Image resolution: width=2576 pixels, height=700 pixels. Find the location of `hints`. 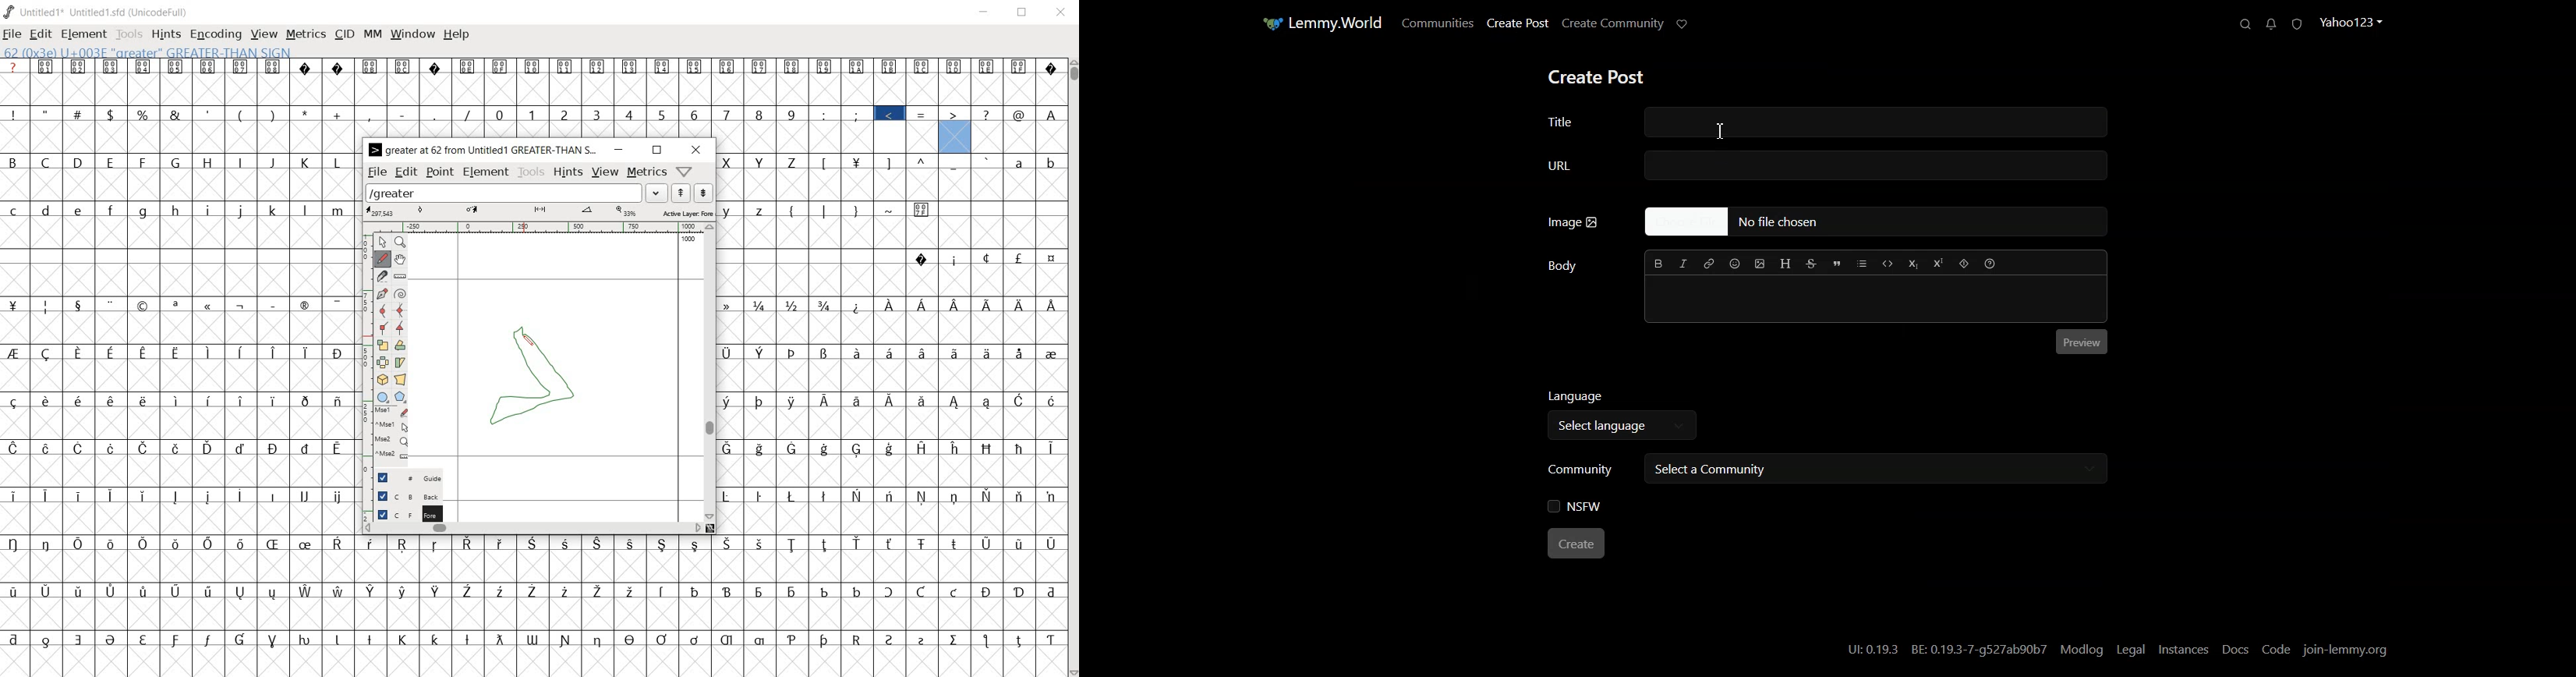

hints is located at coordinates (569, 173).